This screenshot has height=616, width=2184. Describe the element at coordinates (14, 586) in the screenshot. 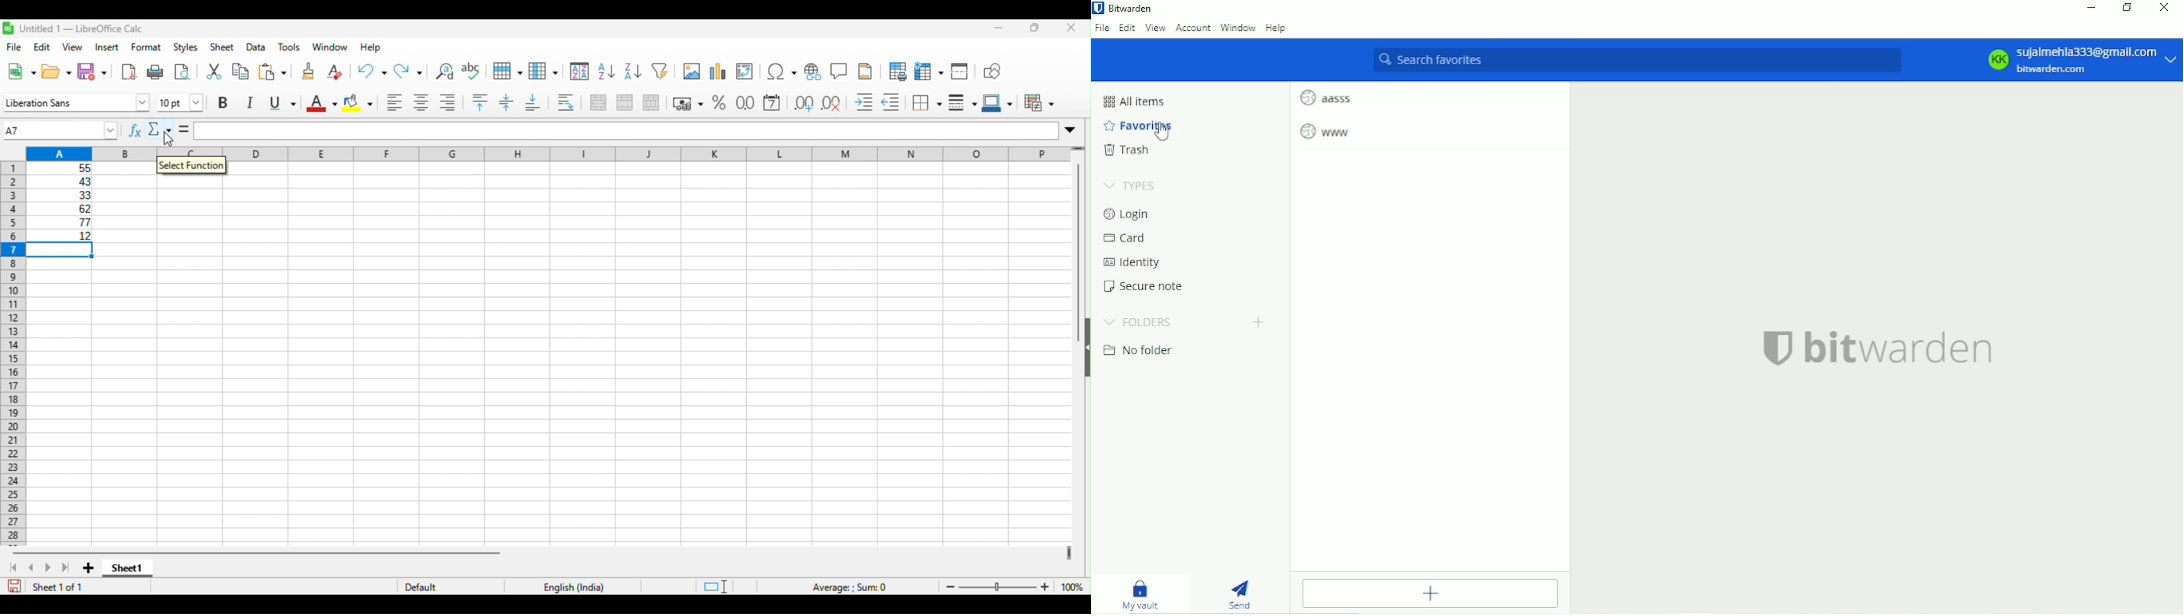

I see `save` at that location.